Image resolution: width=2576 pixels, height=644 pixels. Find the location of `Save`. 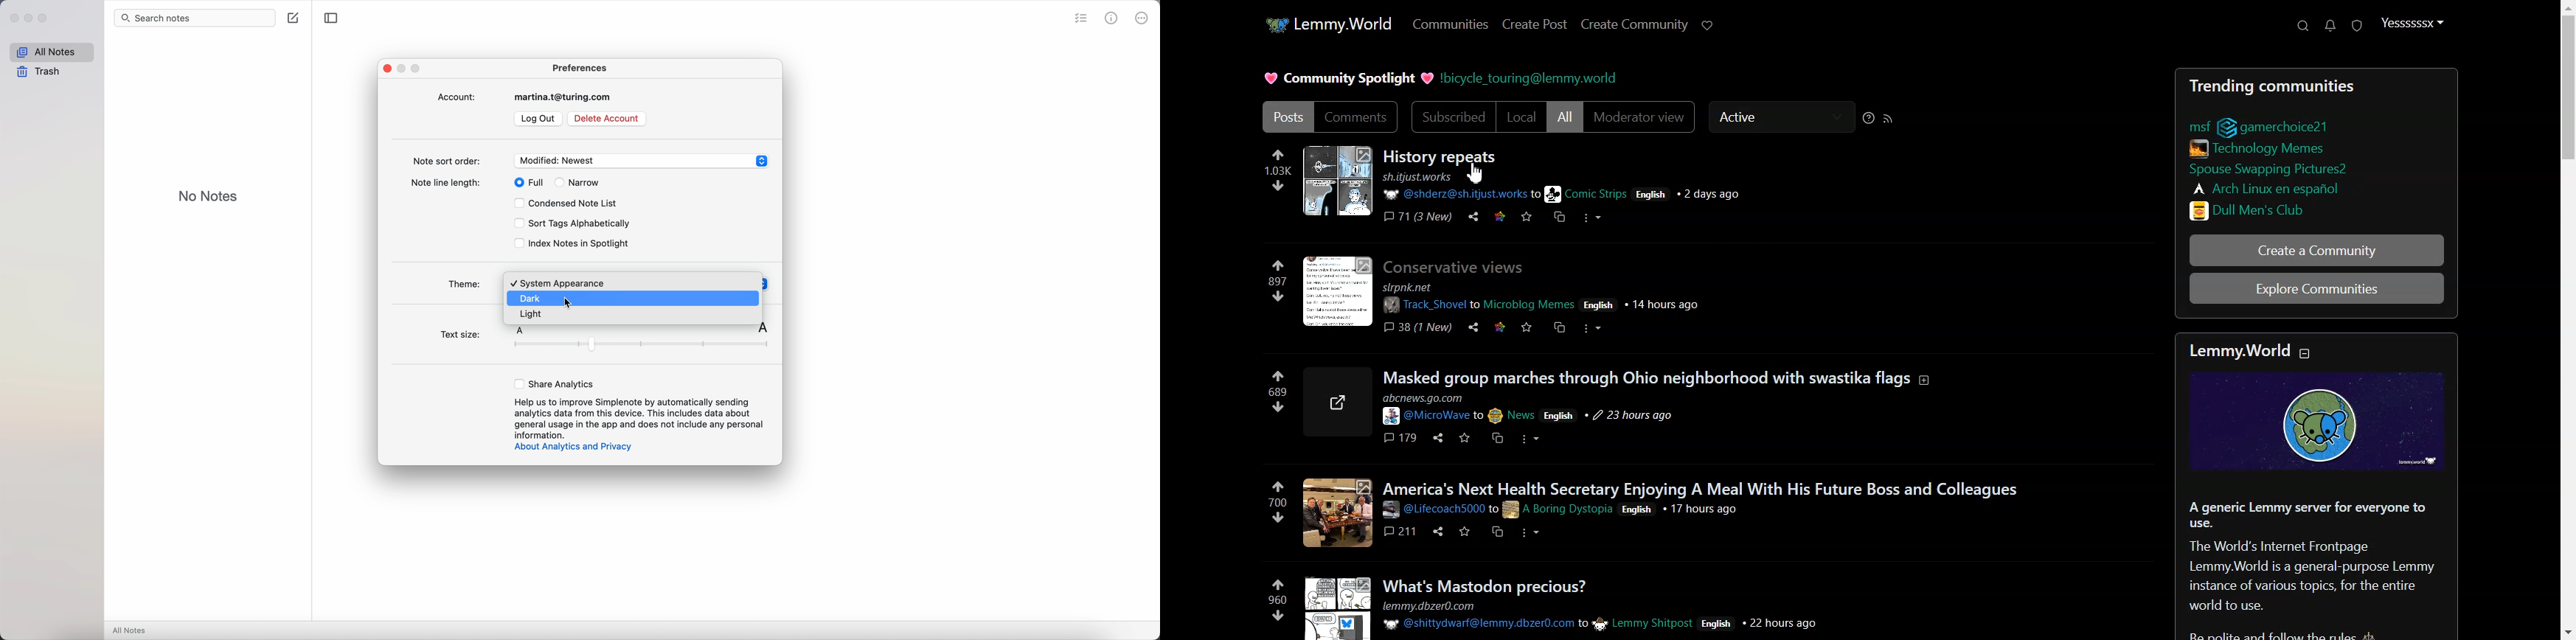

Save is located at coordinates (1465, 534).